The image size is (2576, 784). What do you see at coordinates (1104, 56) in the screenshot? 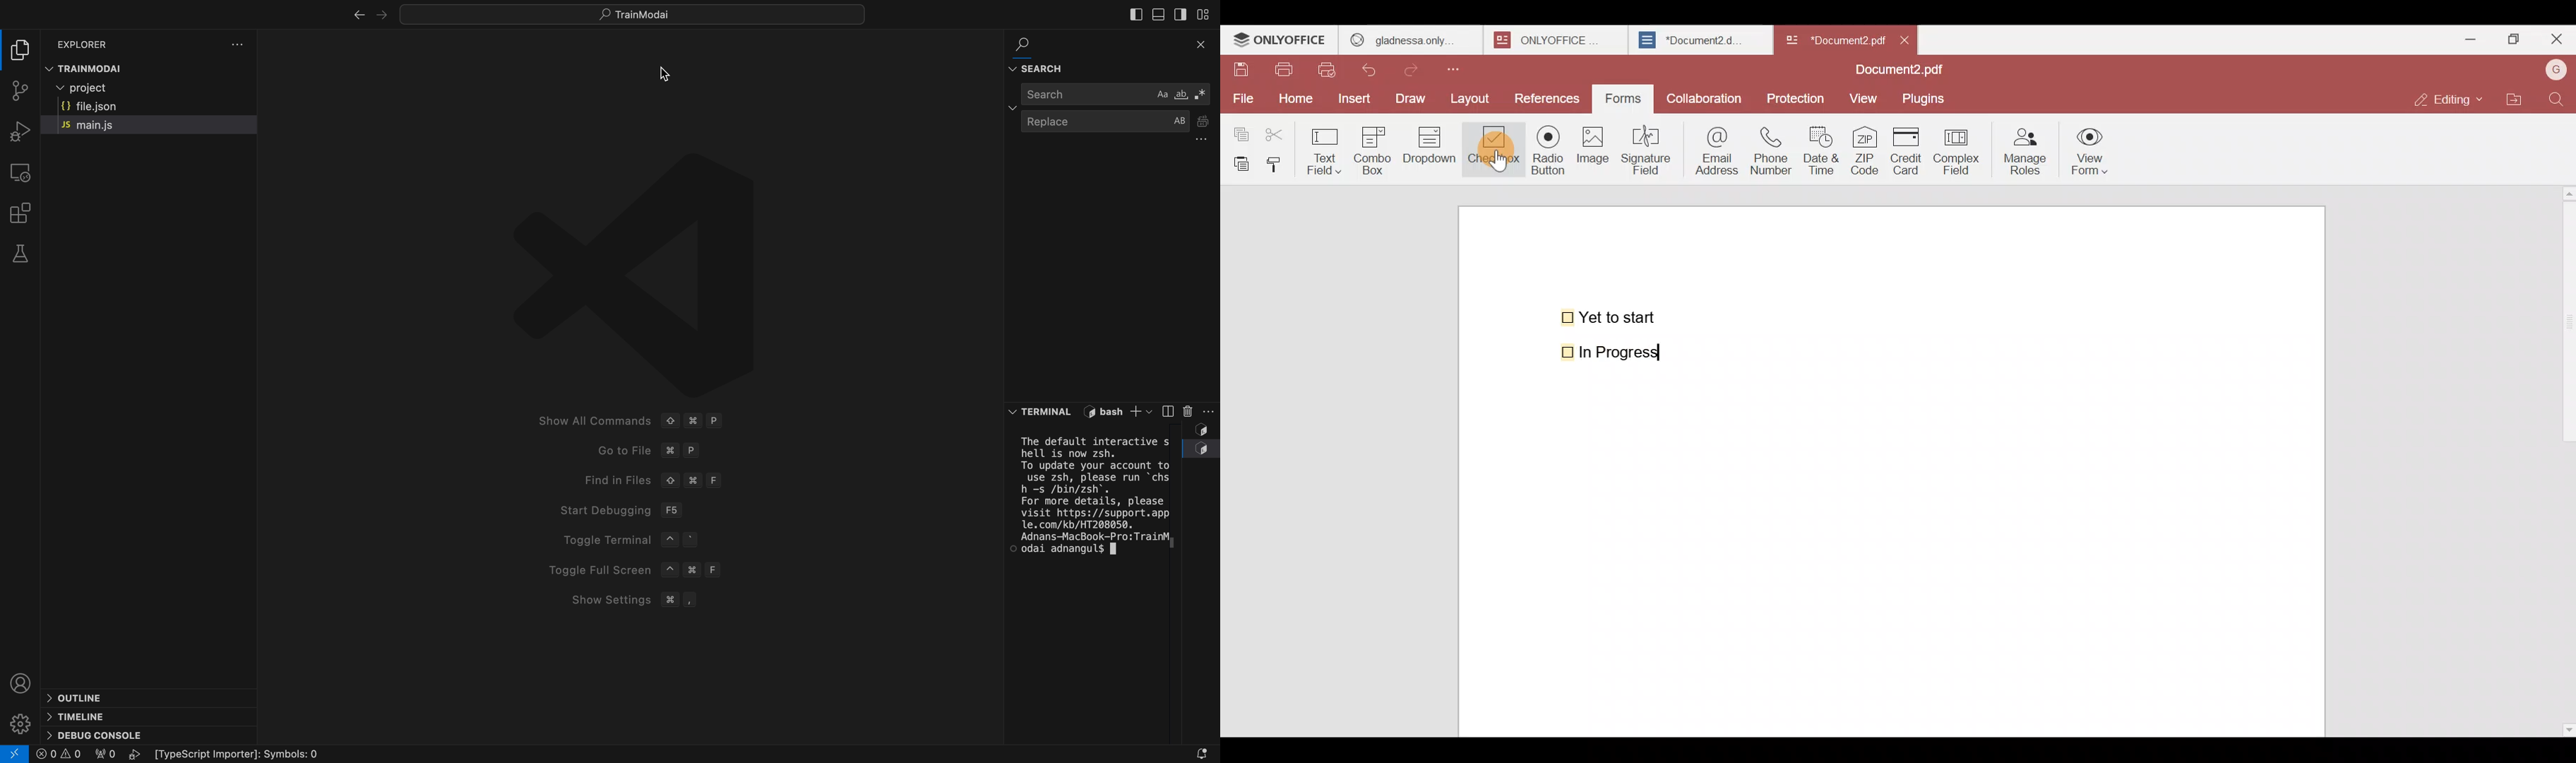
I see `find and replace` at bounding box center [1104, 56].